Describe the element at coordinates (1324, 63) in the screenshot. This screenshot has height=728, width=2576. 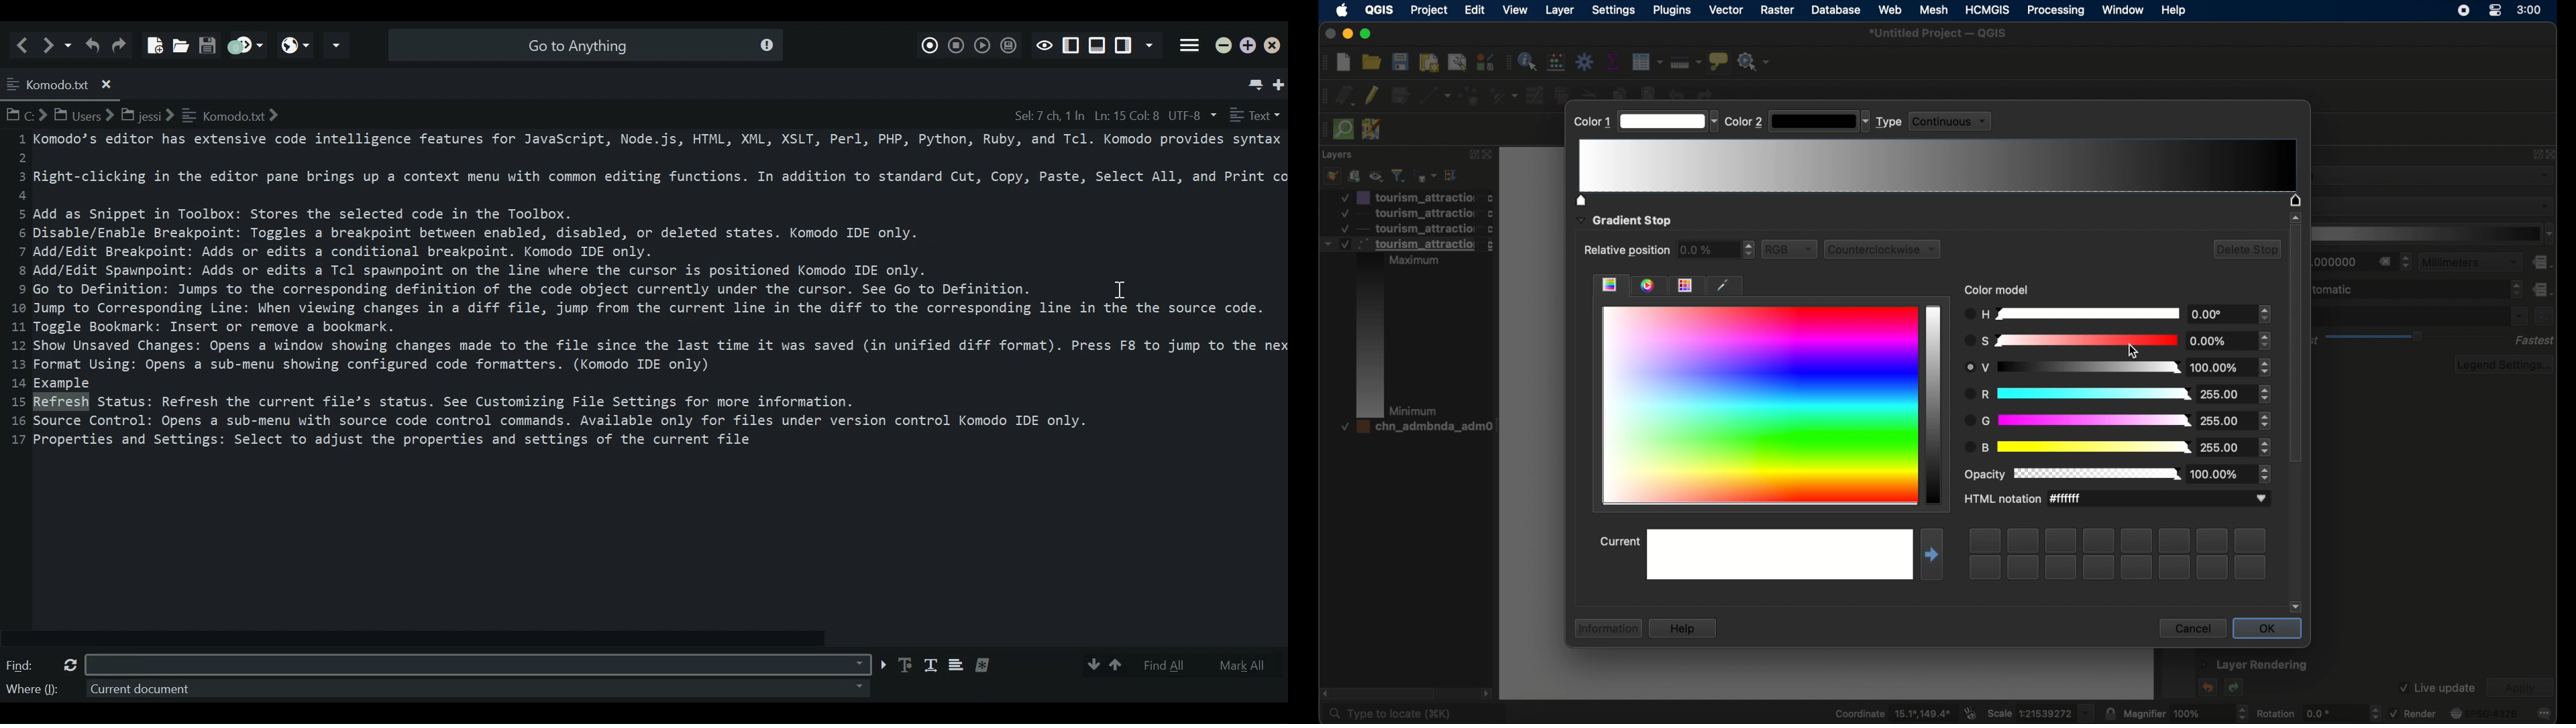
I see `drag handle` at that location.